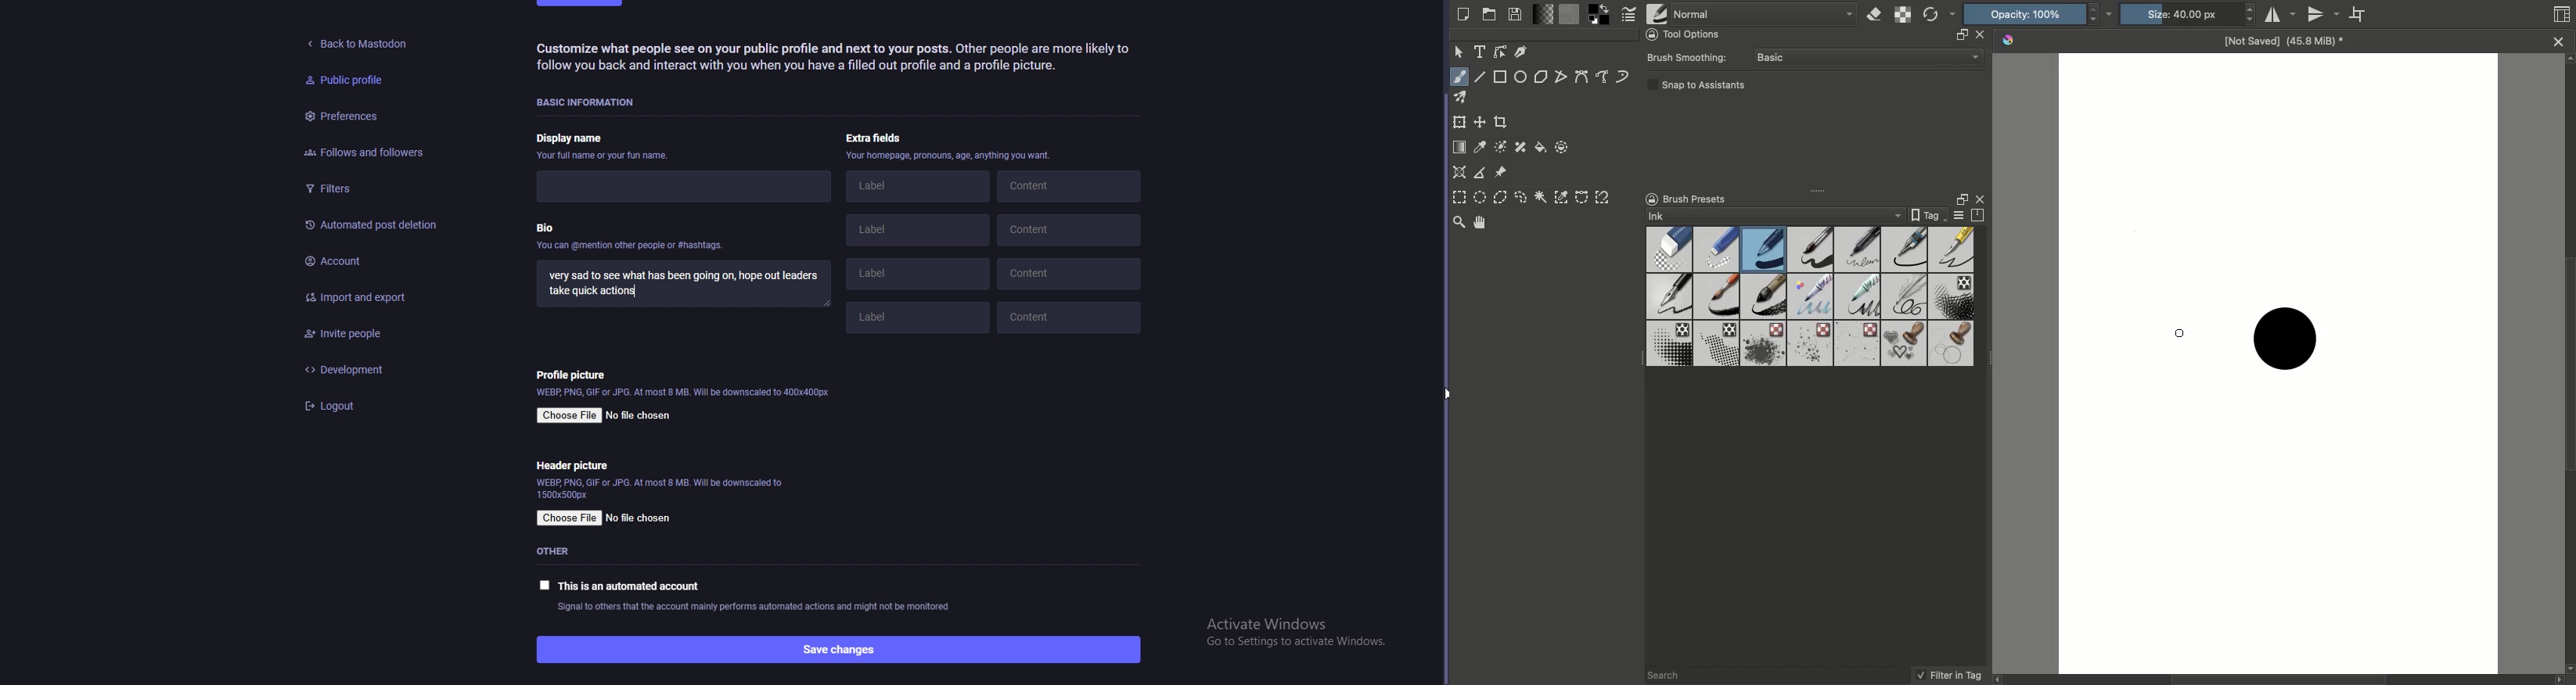 The image size is (2576, 700). Describe the element at coordinates (1938, 16) in the screenshot. I see `Reload original preset` at that location.